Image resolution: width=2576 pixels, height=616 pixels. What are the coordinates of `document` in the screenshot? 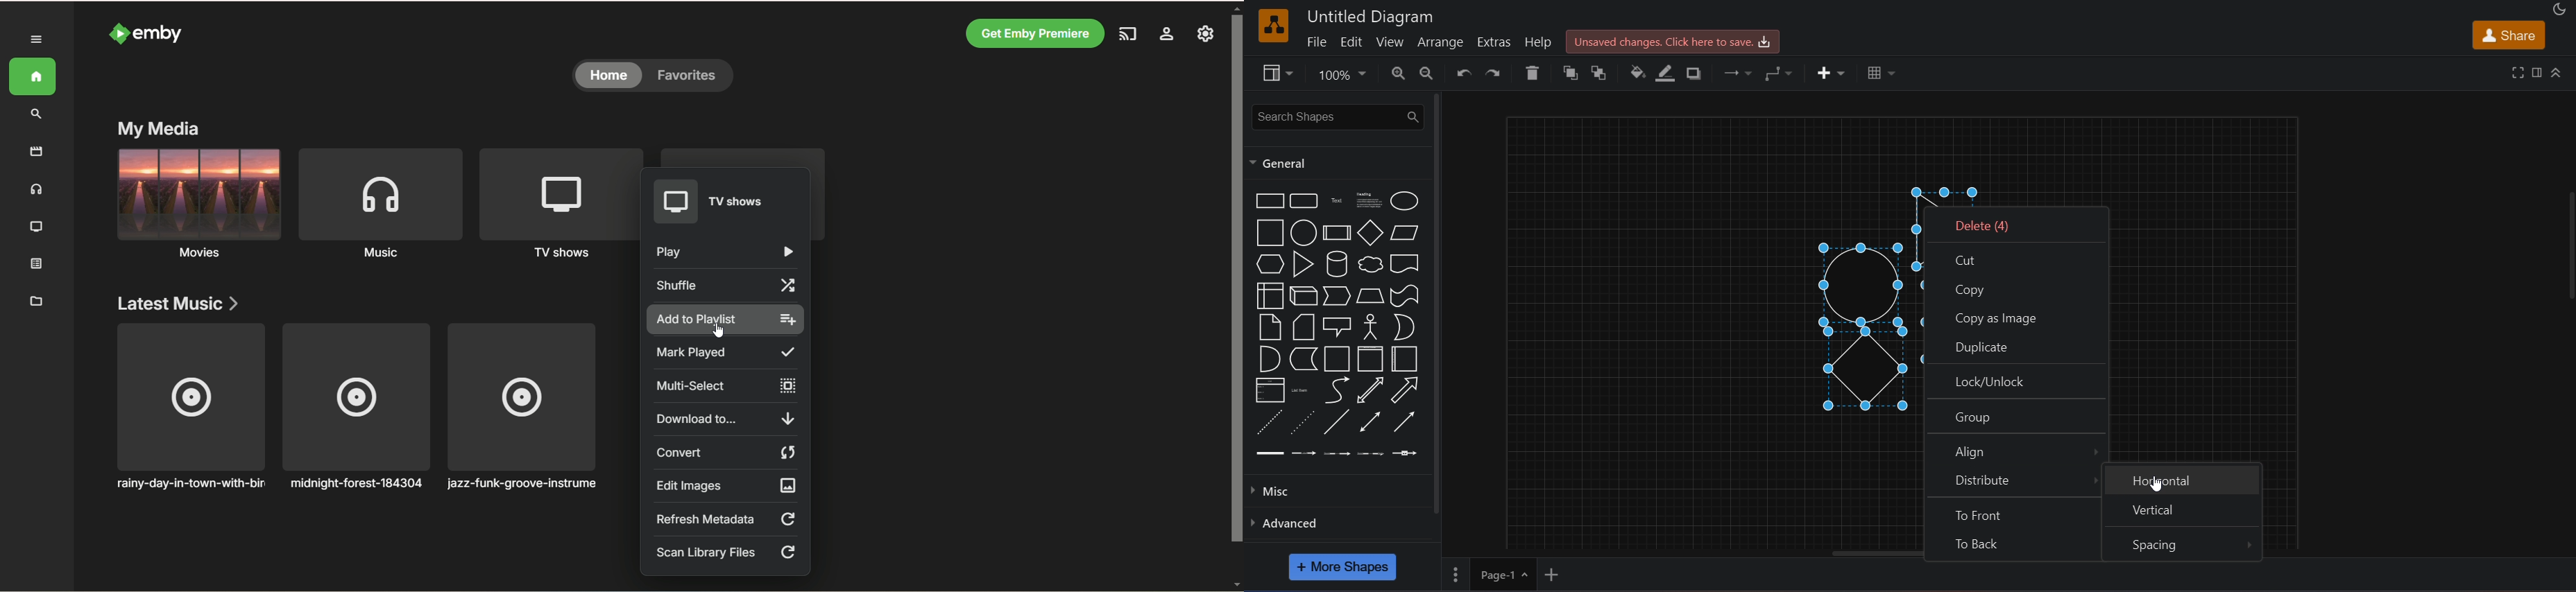 It's located at (1404, 264).